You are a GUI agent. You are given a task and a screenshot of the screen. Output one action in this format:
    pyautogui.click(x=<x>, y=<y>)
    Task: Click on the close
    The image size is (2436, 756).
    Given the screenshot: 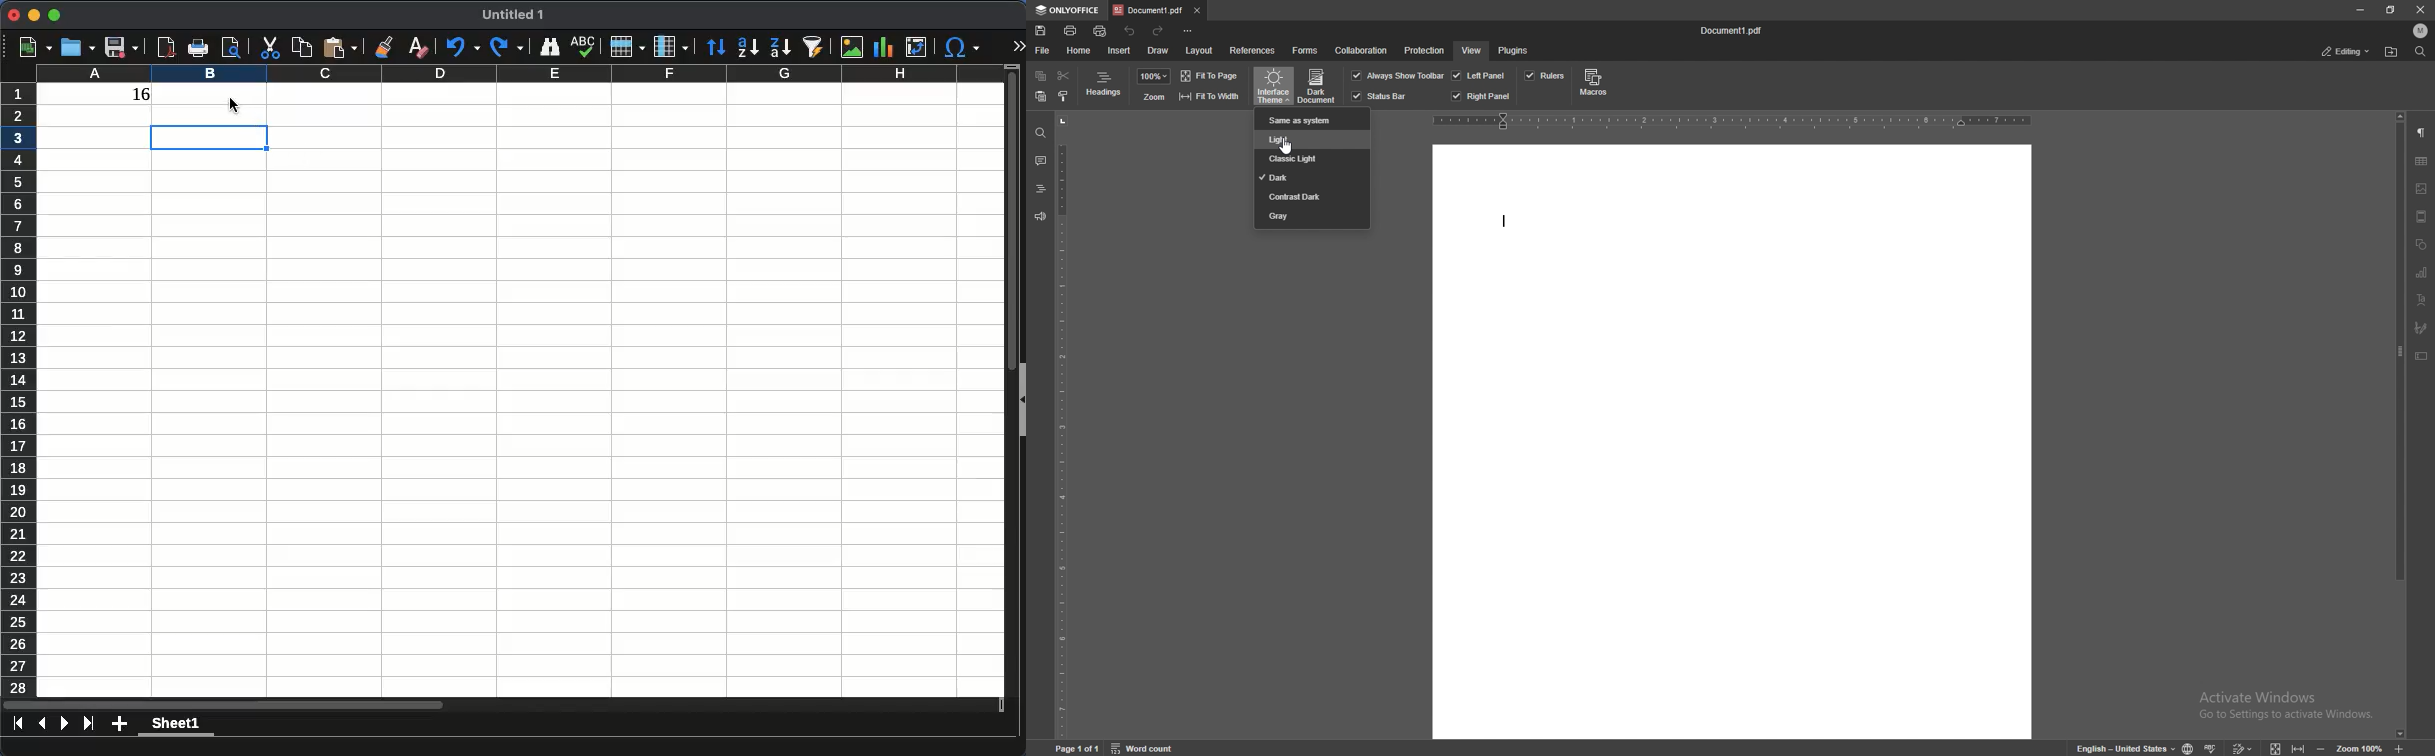 What is the action you would take?
    pyautogui.click(x=2416, y=10)
    